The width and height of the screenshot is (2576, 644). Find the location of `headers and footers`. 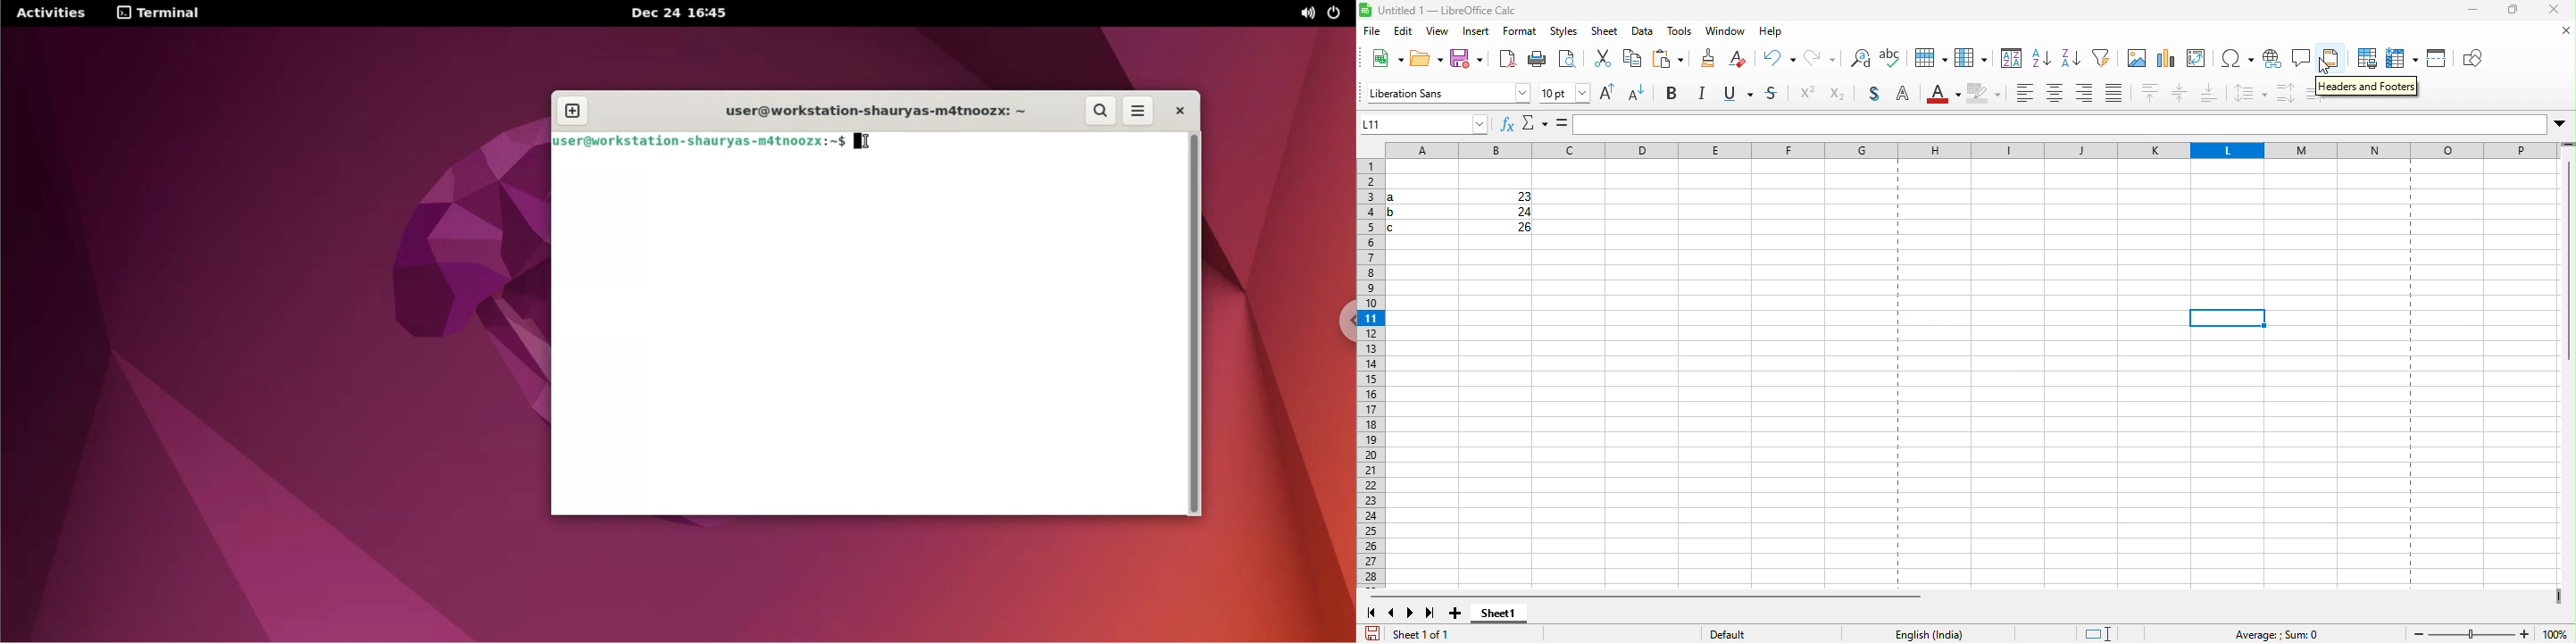

headers and footers is located at coordinates (2334, 60).